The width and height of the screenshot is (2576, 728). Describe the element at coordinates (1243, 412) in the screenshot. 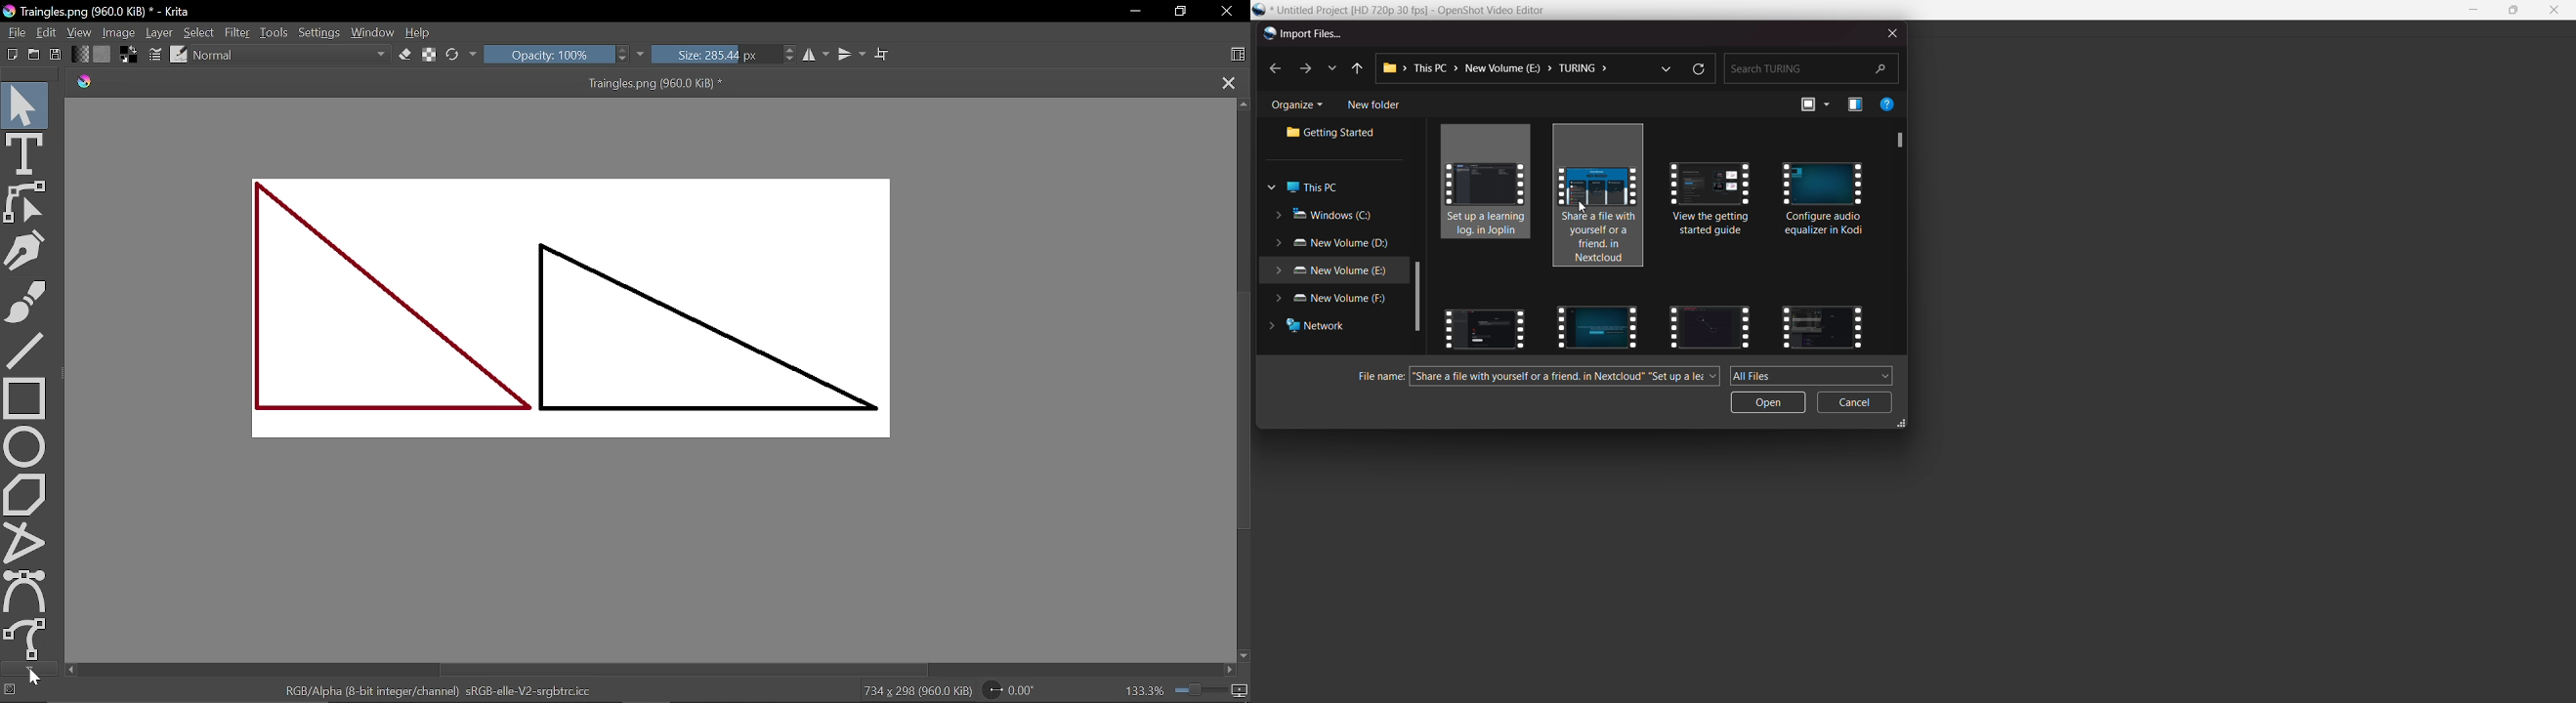

I see `Vertical scrollbar` at that location.